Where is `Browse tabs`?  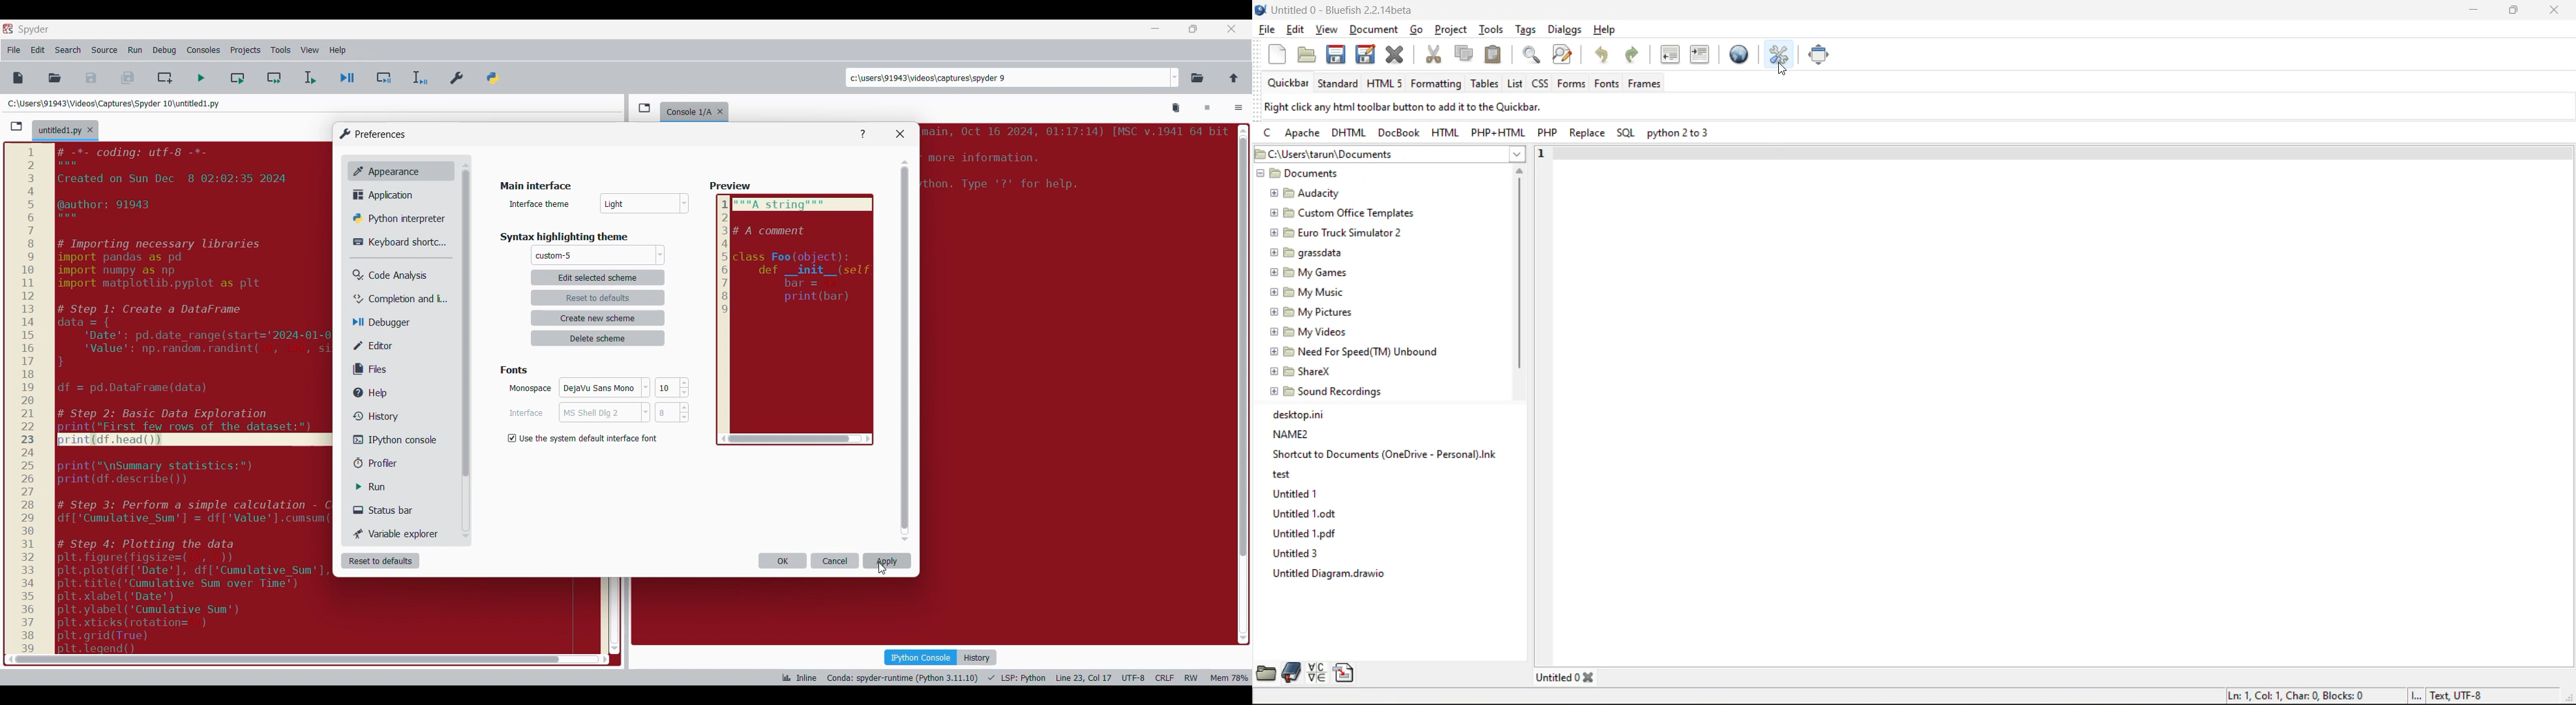
Browse tabs is located at coordinates (645, 108).